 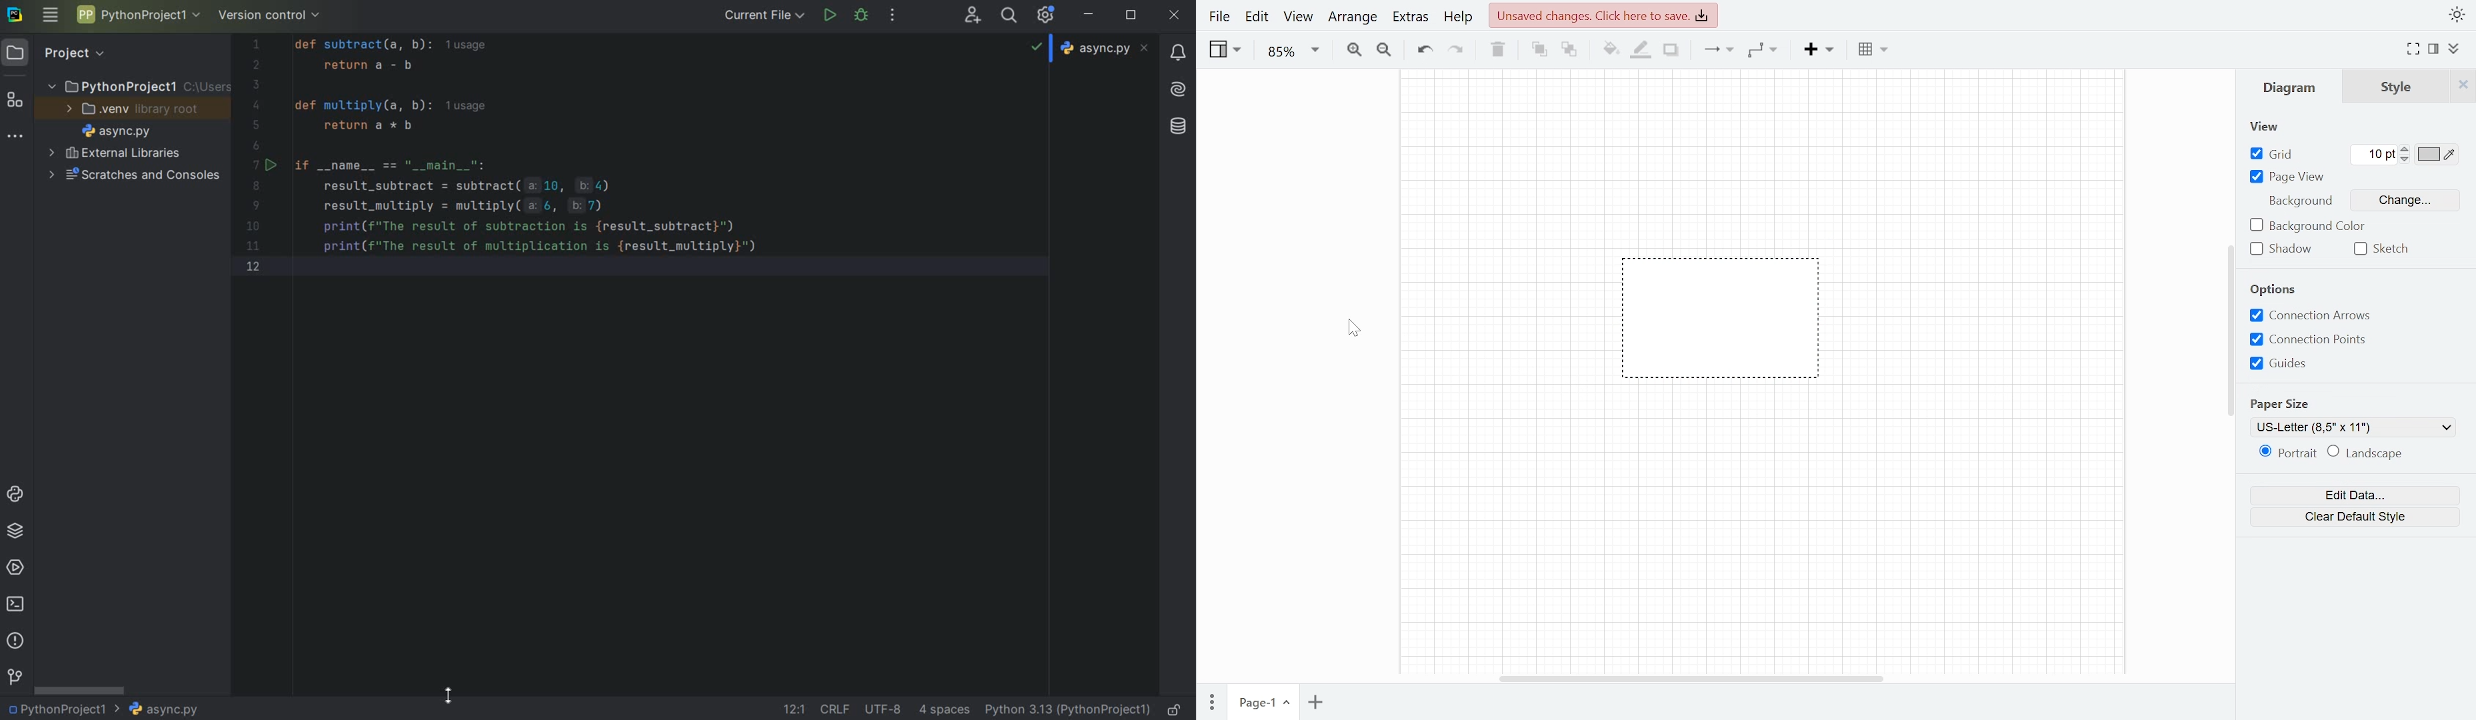 I want to click on Grid, so click(x=2276, y=154).